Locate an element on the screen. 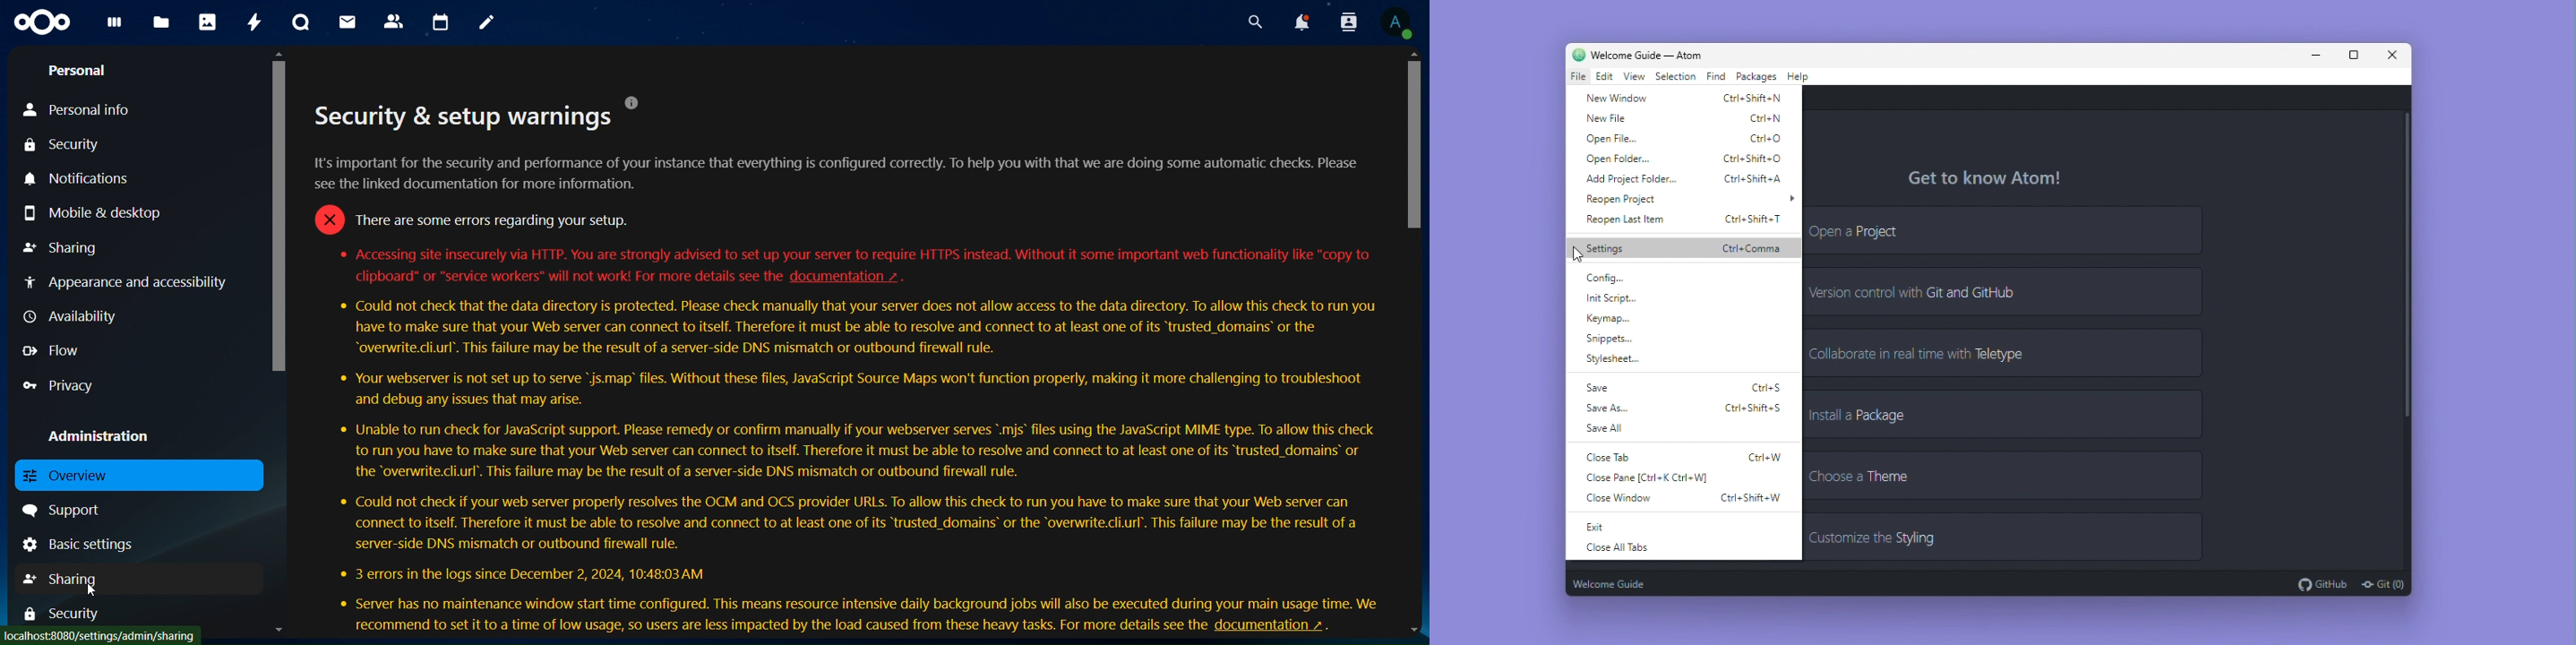 Image resolution: width=2576 pixels, height=672 pixels. dashboard is located at coordinates (113, 25).